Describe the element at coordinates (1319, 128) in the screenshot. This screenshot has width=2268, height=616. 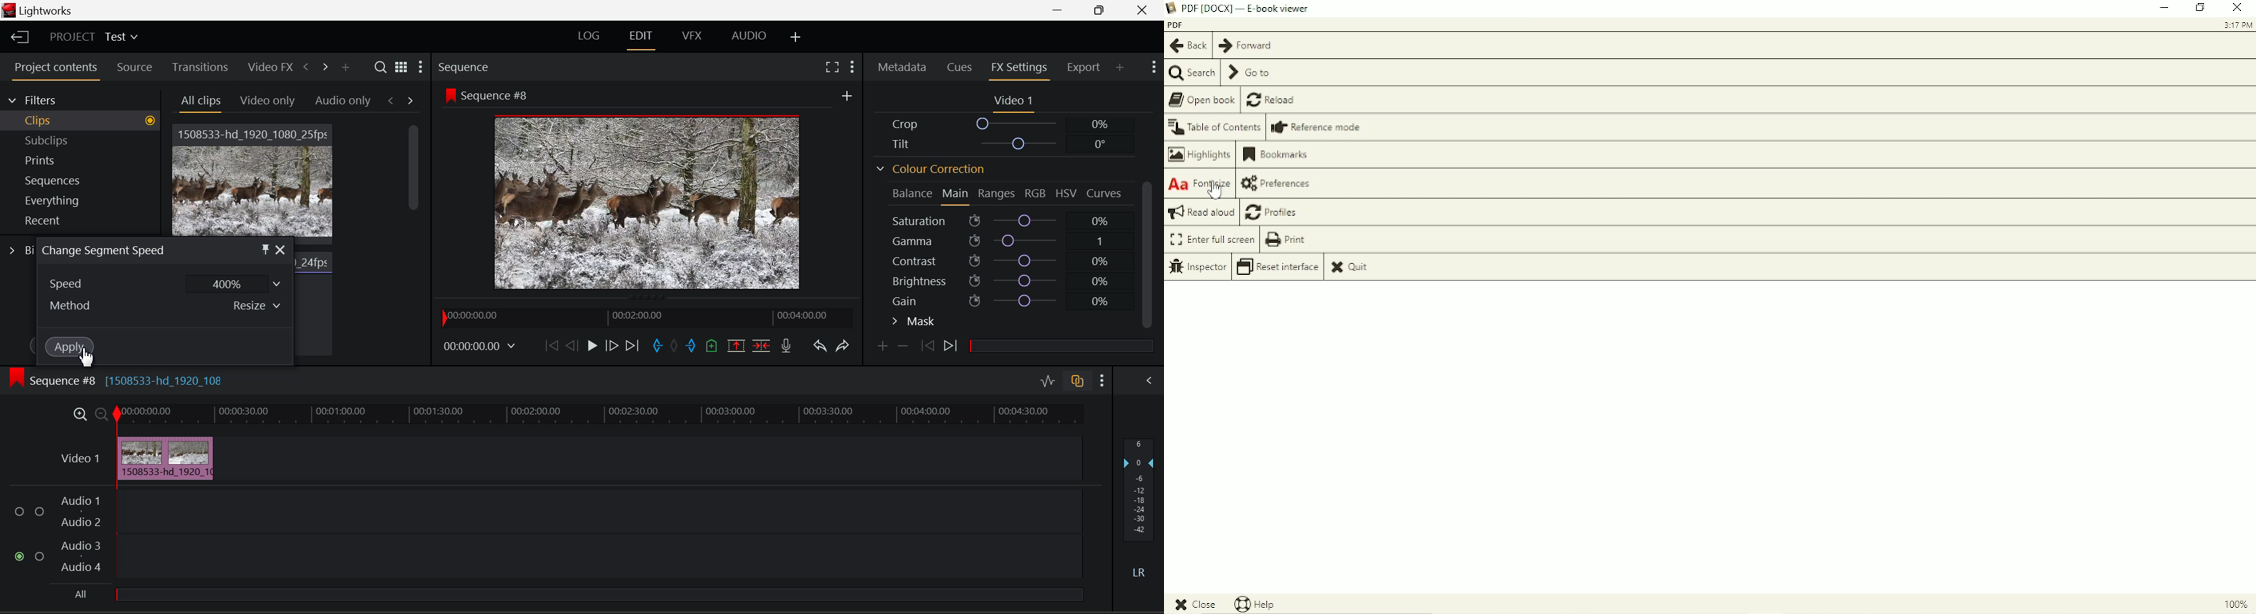
I see `Reference mode` at that location.